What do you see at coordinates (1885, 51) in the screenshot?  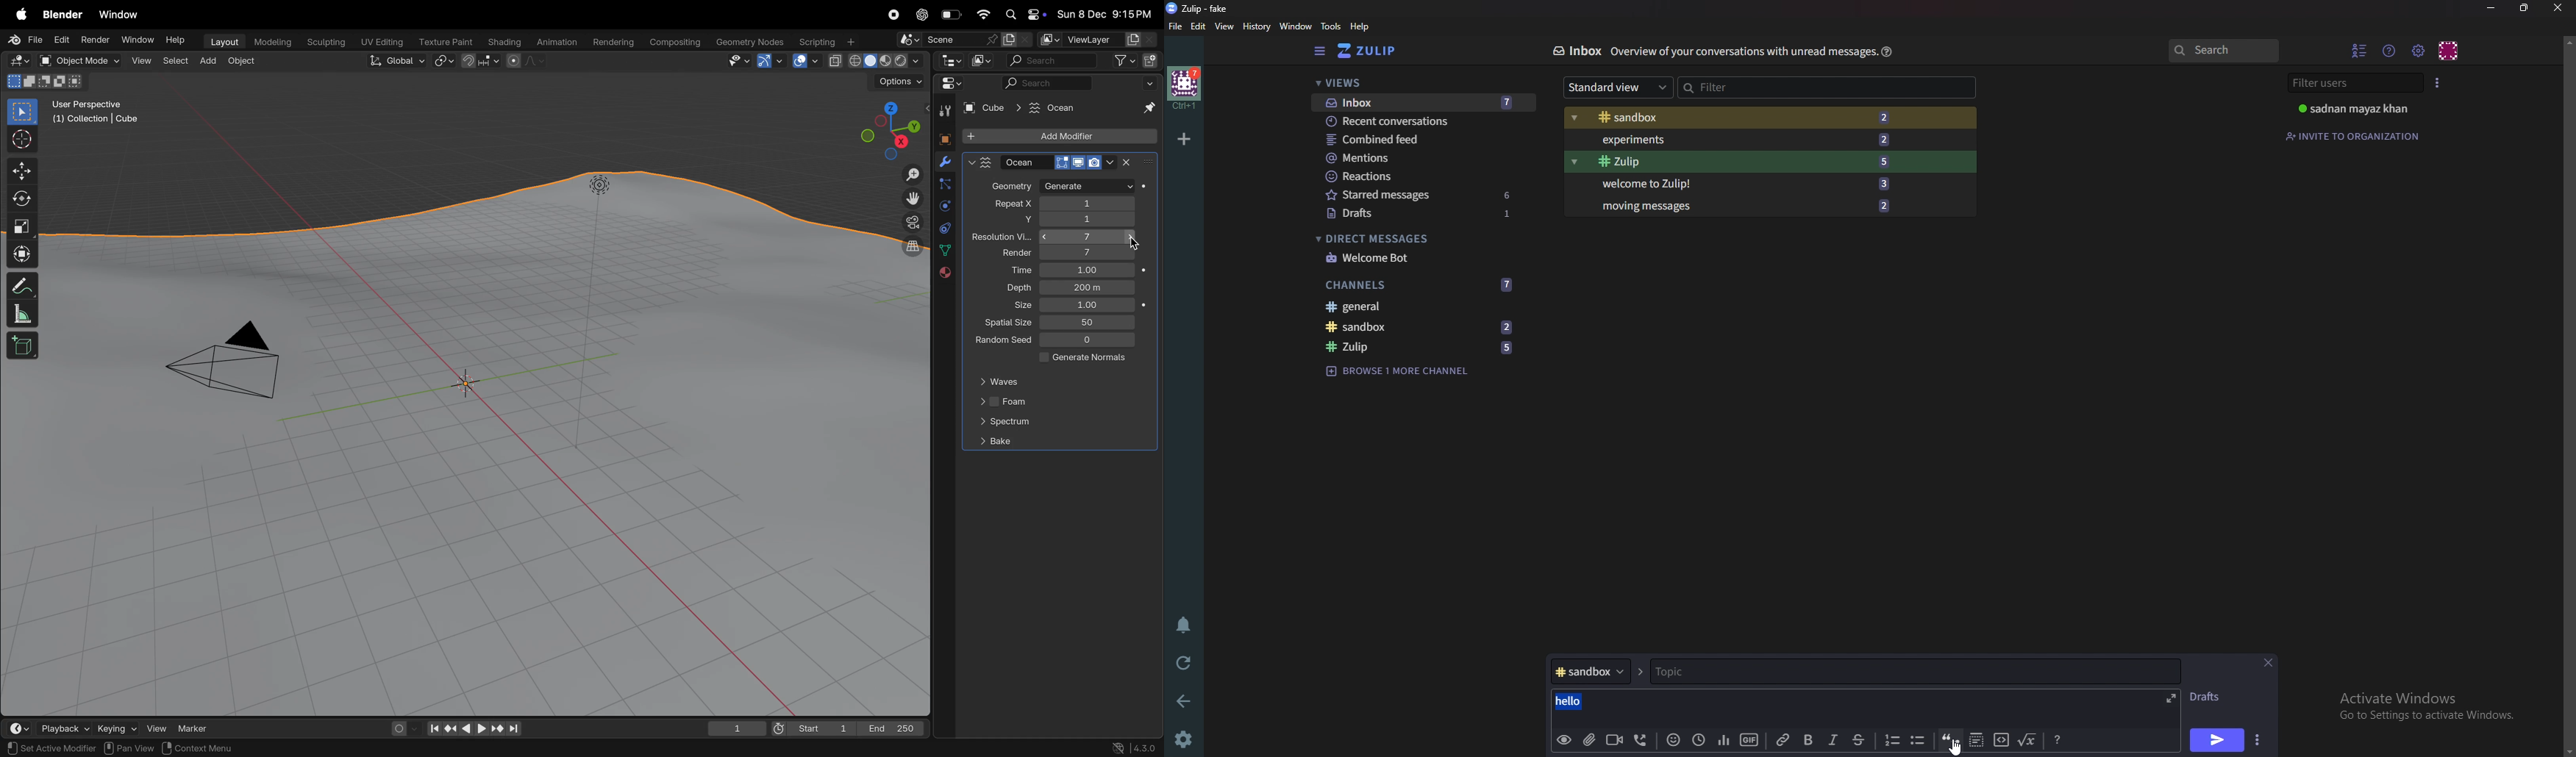 I see `Help` at bounding box center [1885, 51].